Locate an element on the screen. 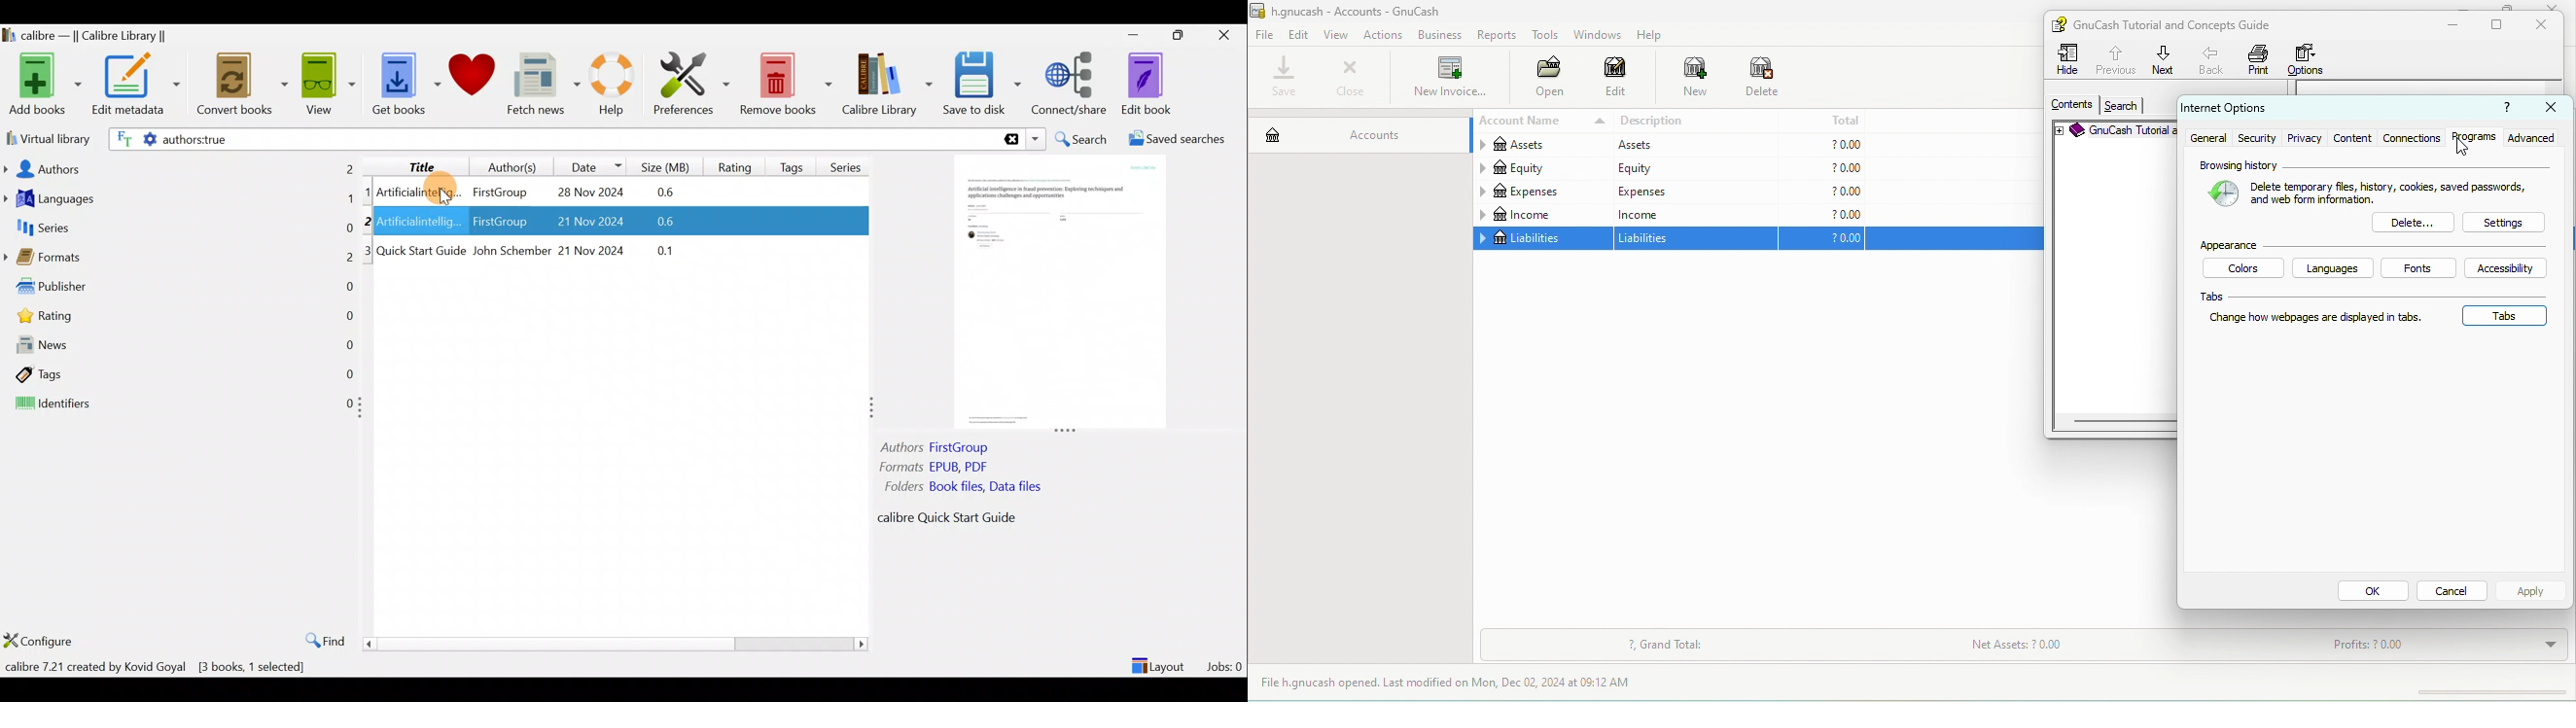 The image size is (2576, 728). Preview is located at coordinates (1056, 294).